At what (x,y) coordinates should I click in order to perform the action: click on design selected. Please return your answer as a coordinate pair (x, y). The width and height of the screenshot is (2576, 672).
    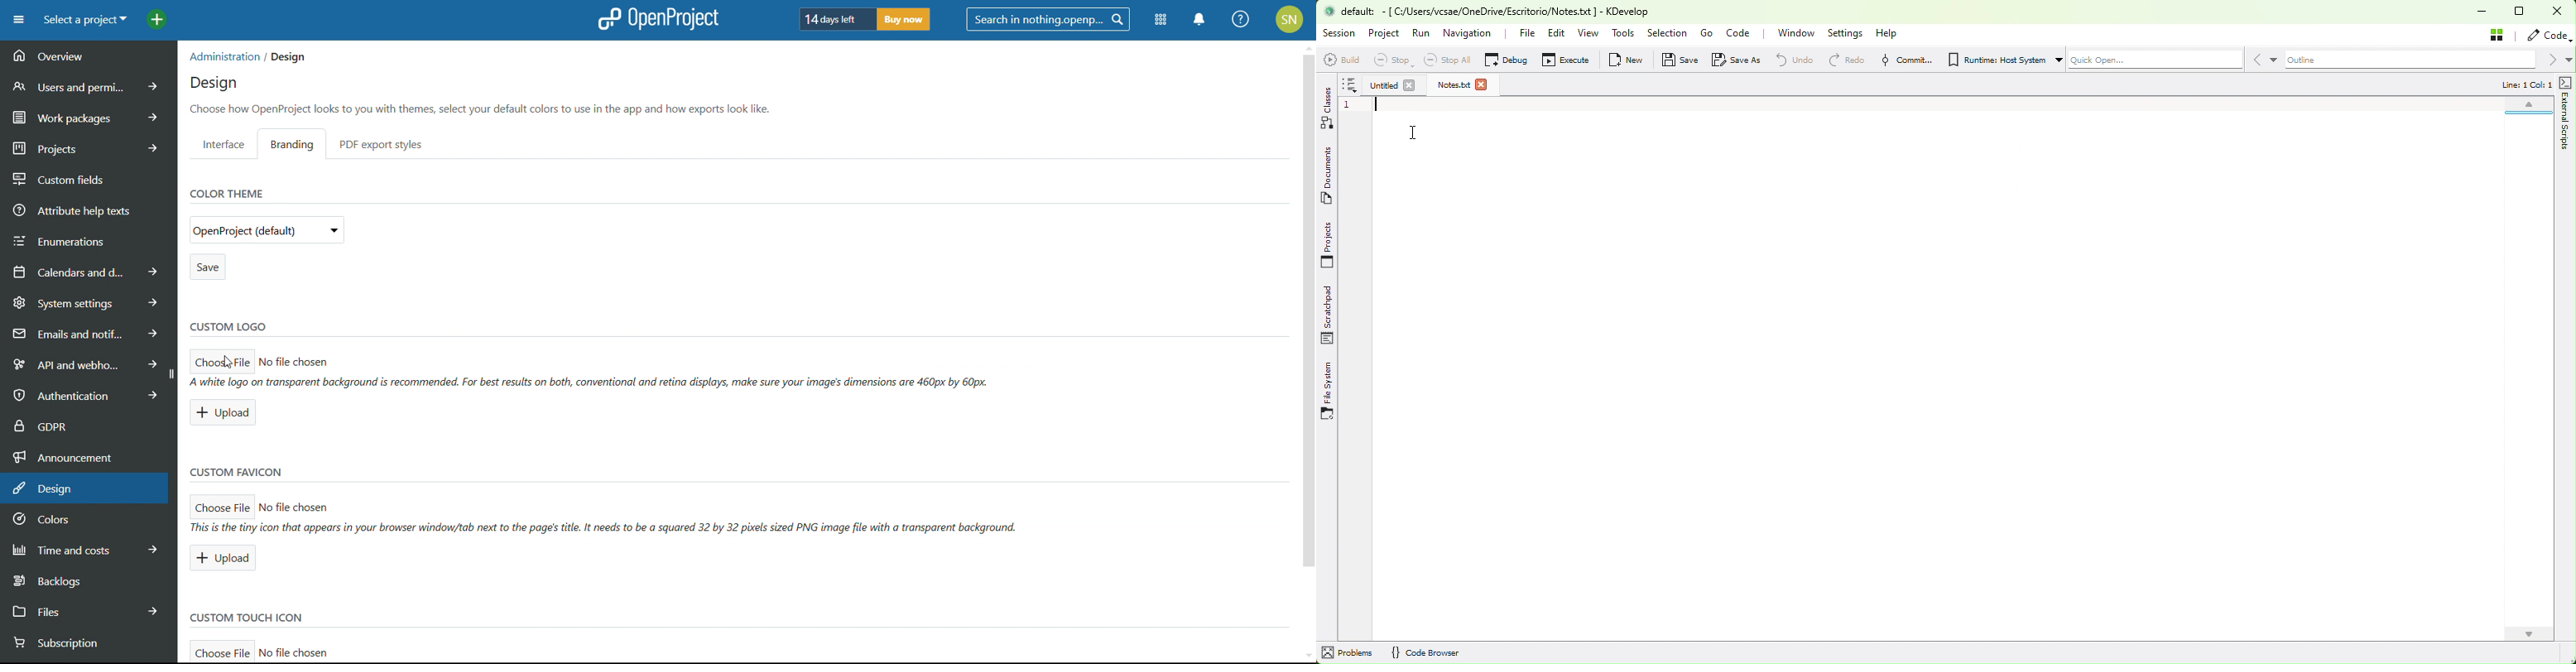
    Looking at the image, I should click on (84, 488).